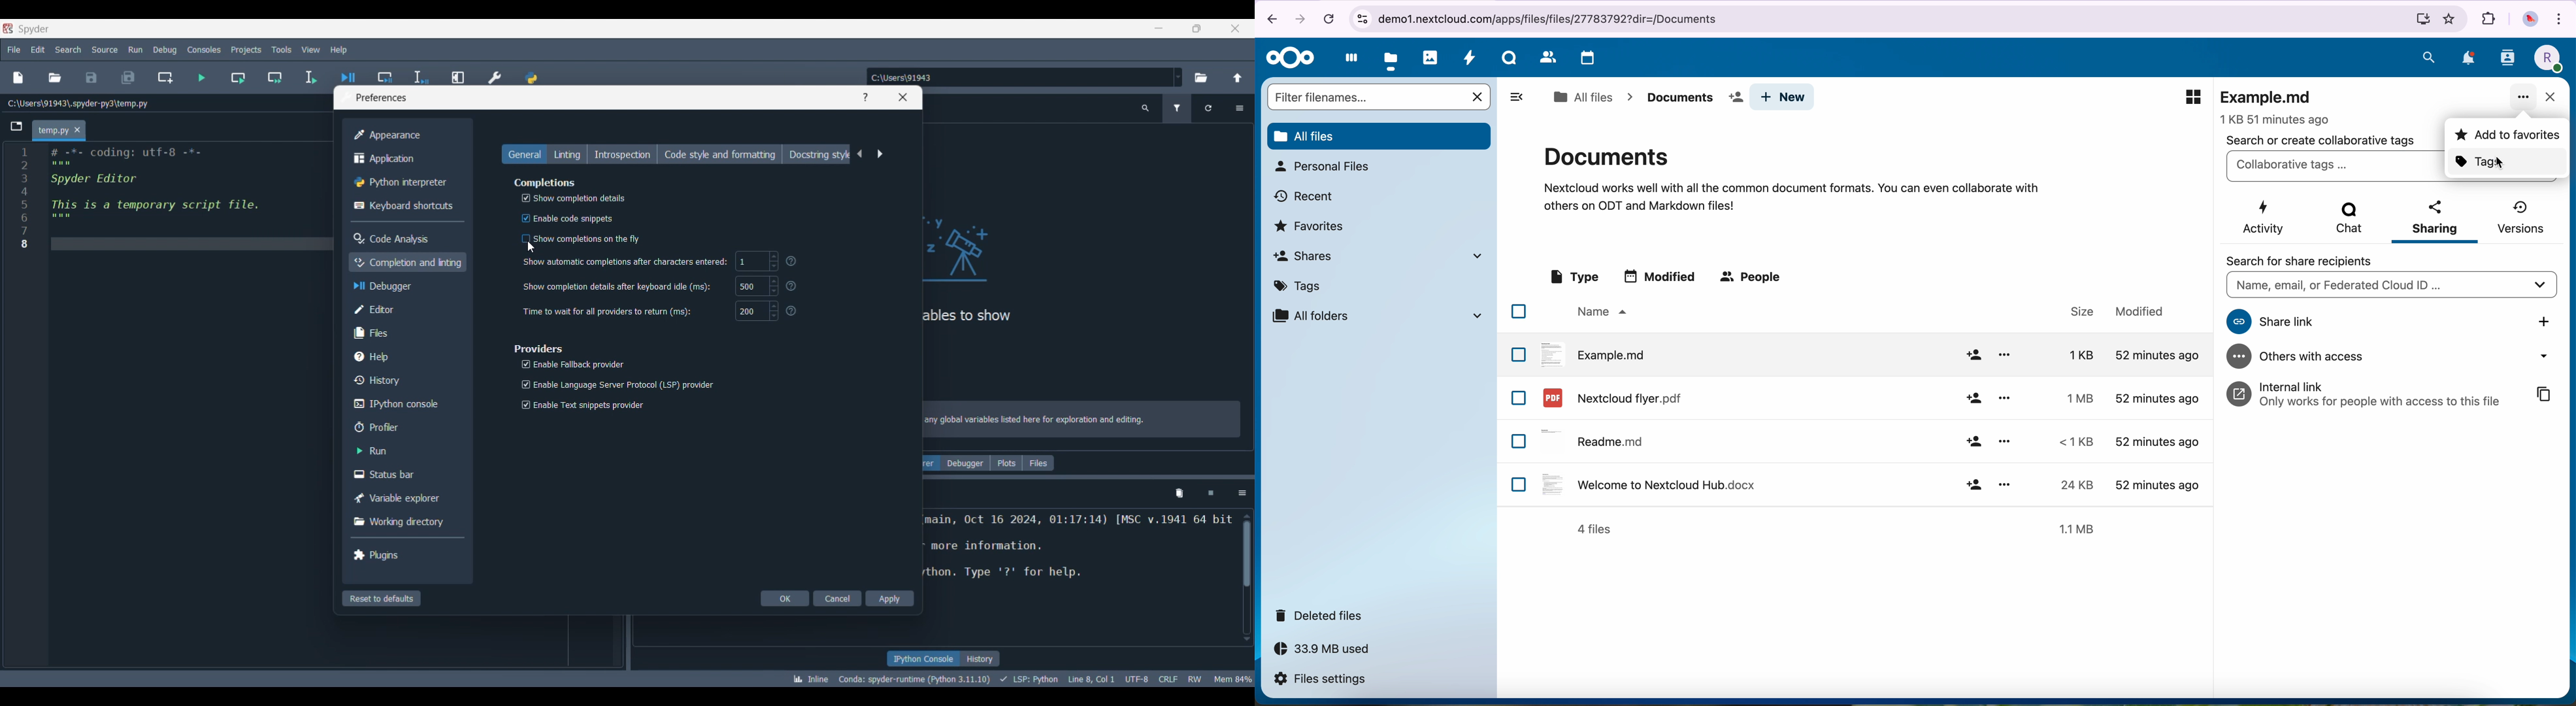 The image size is (2576, 728). What do you see at coordinates (1546, 57) in the screenshot?
I see `contacts` at bounding box center [1546, 57].